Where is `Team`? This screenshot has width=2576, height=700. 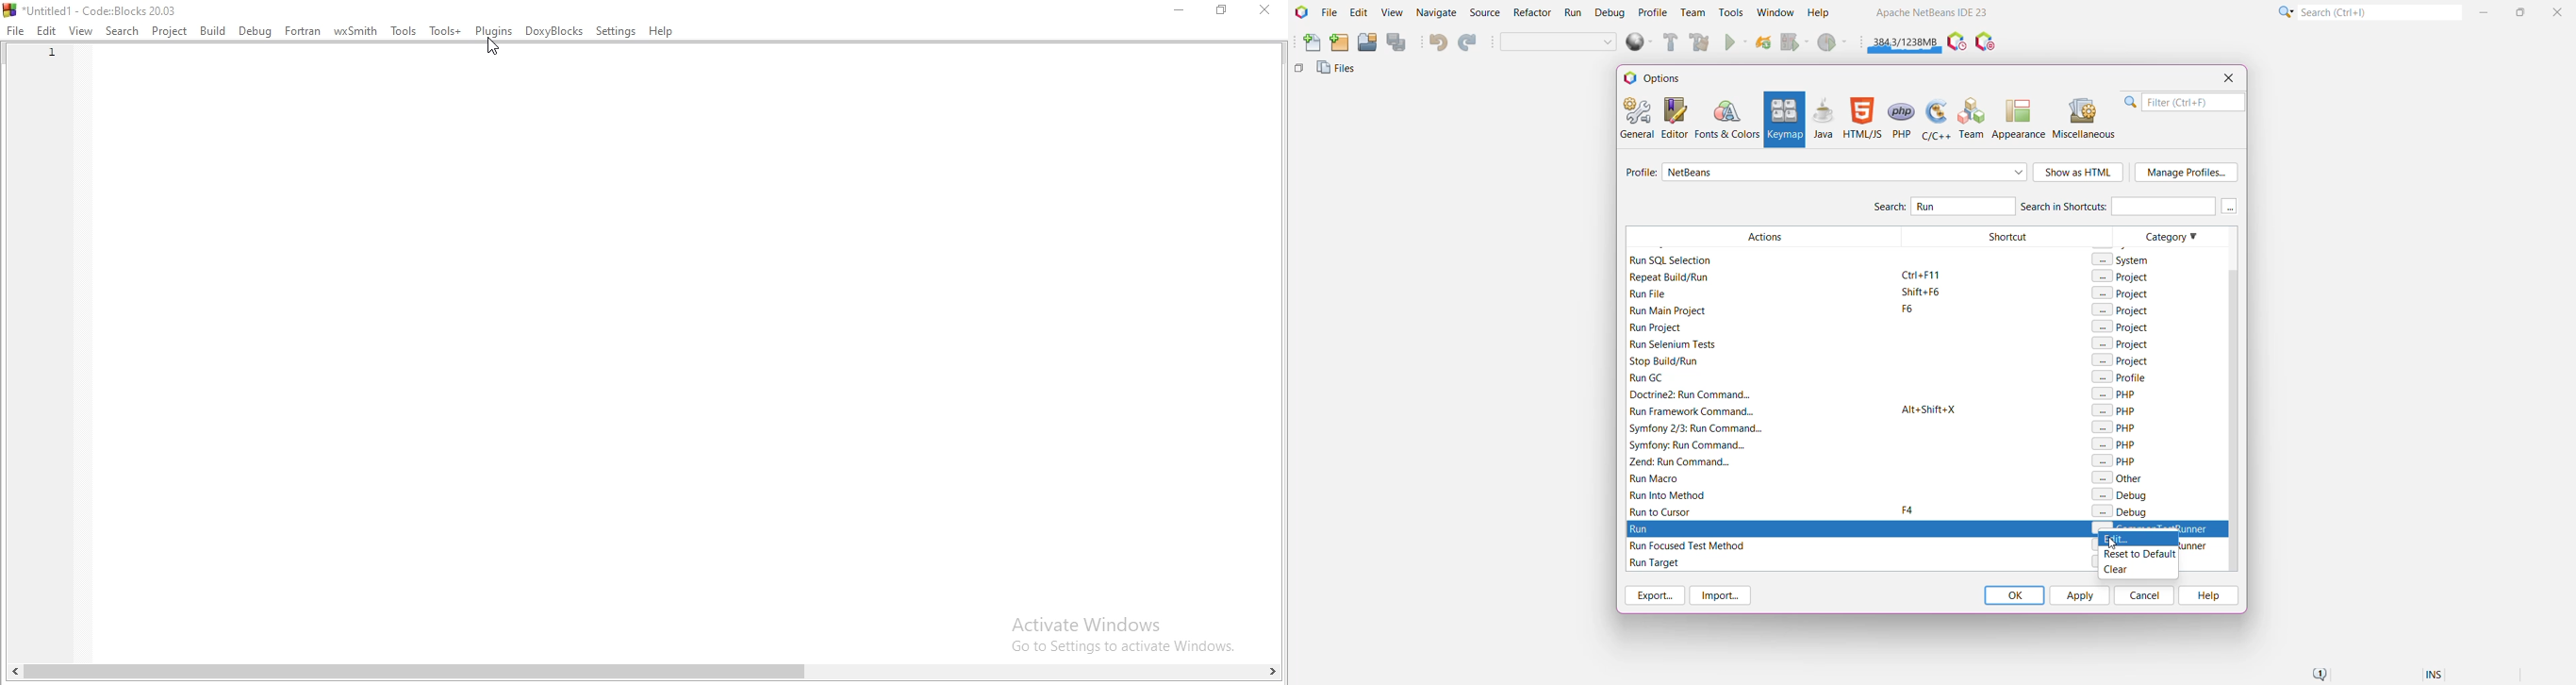
Team is located at coordinates (1692, 13).